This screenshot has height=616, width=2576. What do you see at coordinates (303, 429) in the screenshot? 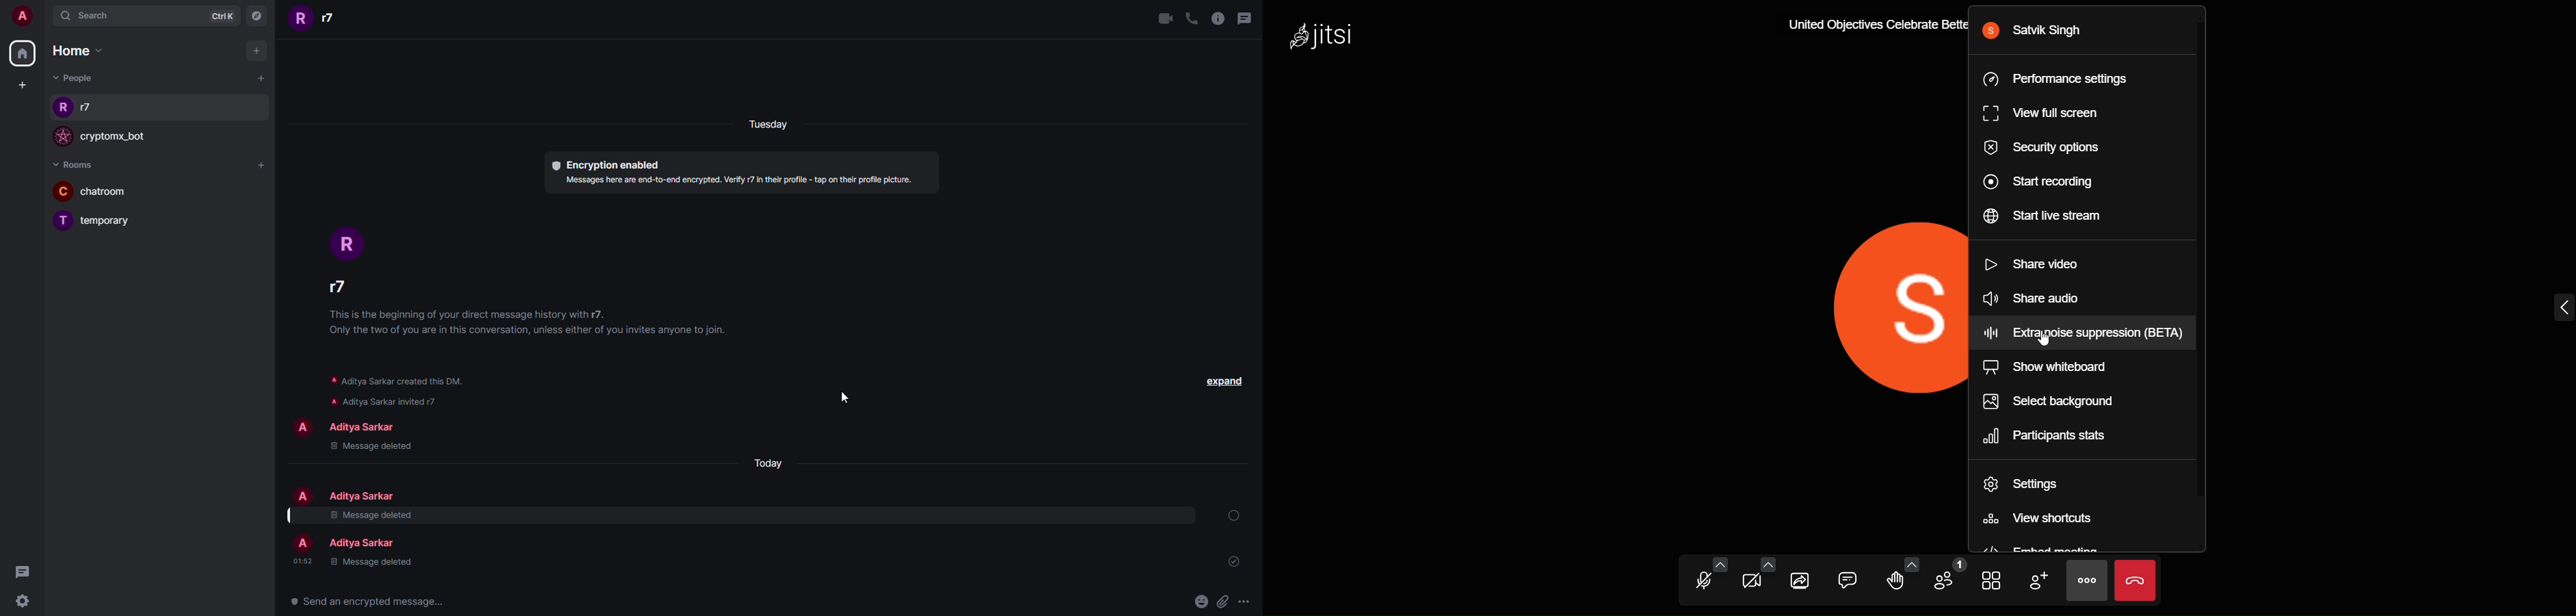
I see `profile` at bounding box center [303, 429].